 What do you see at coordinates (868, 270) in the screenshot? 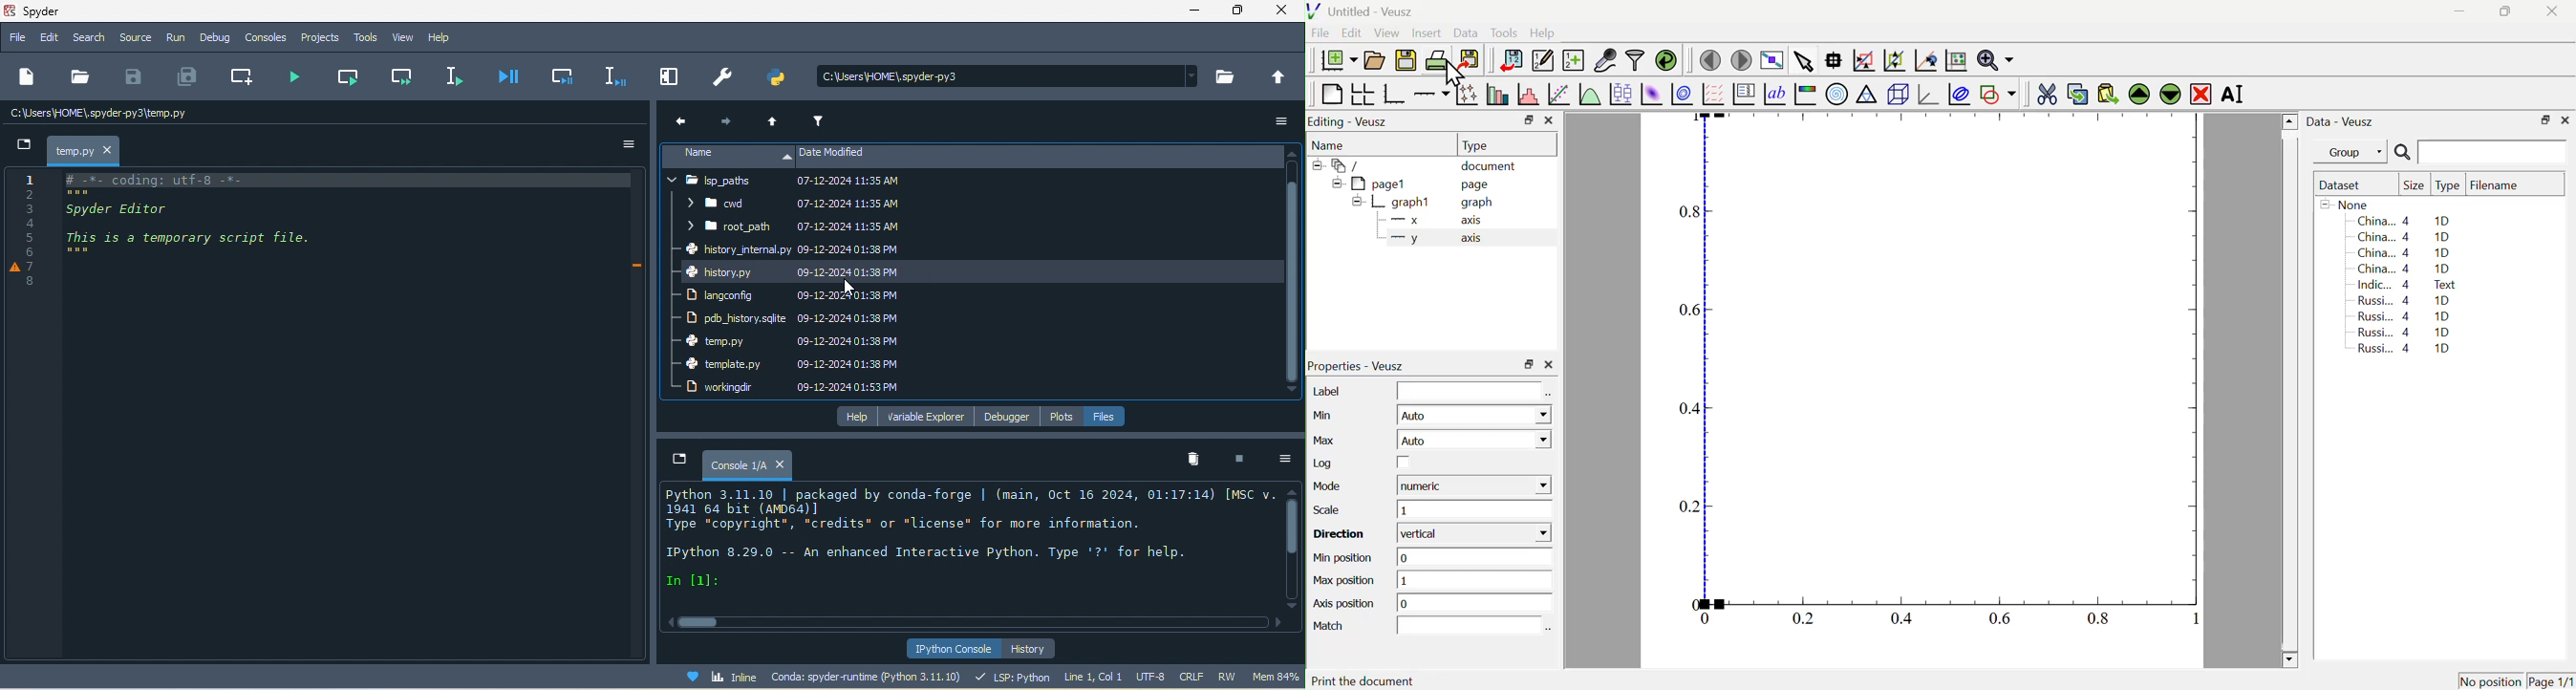
I see `date modified` at bounding box center [868, 270].